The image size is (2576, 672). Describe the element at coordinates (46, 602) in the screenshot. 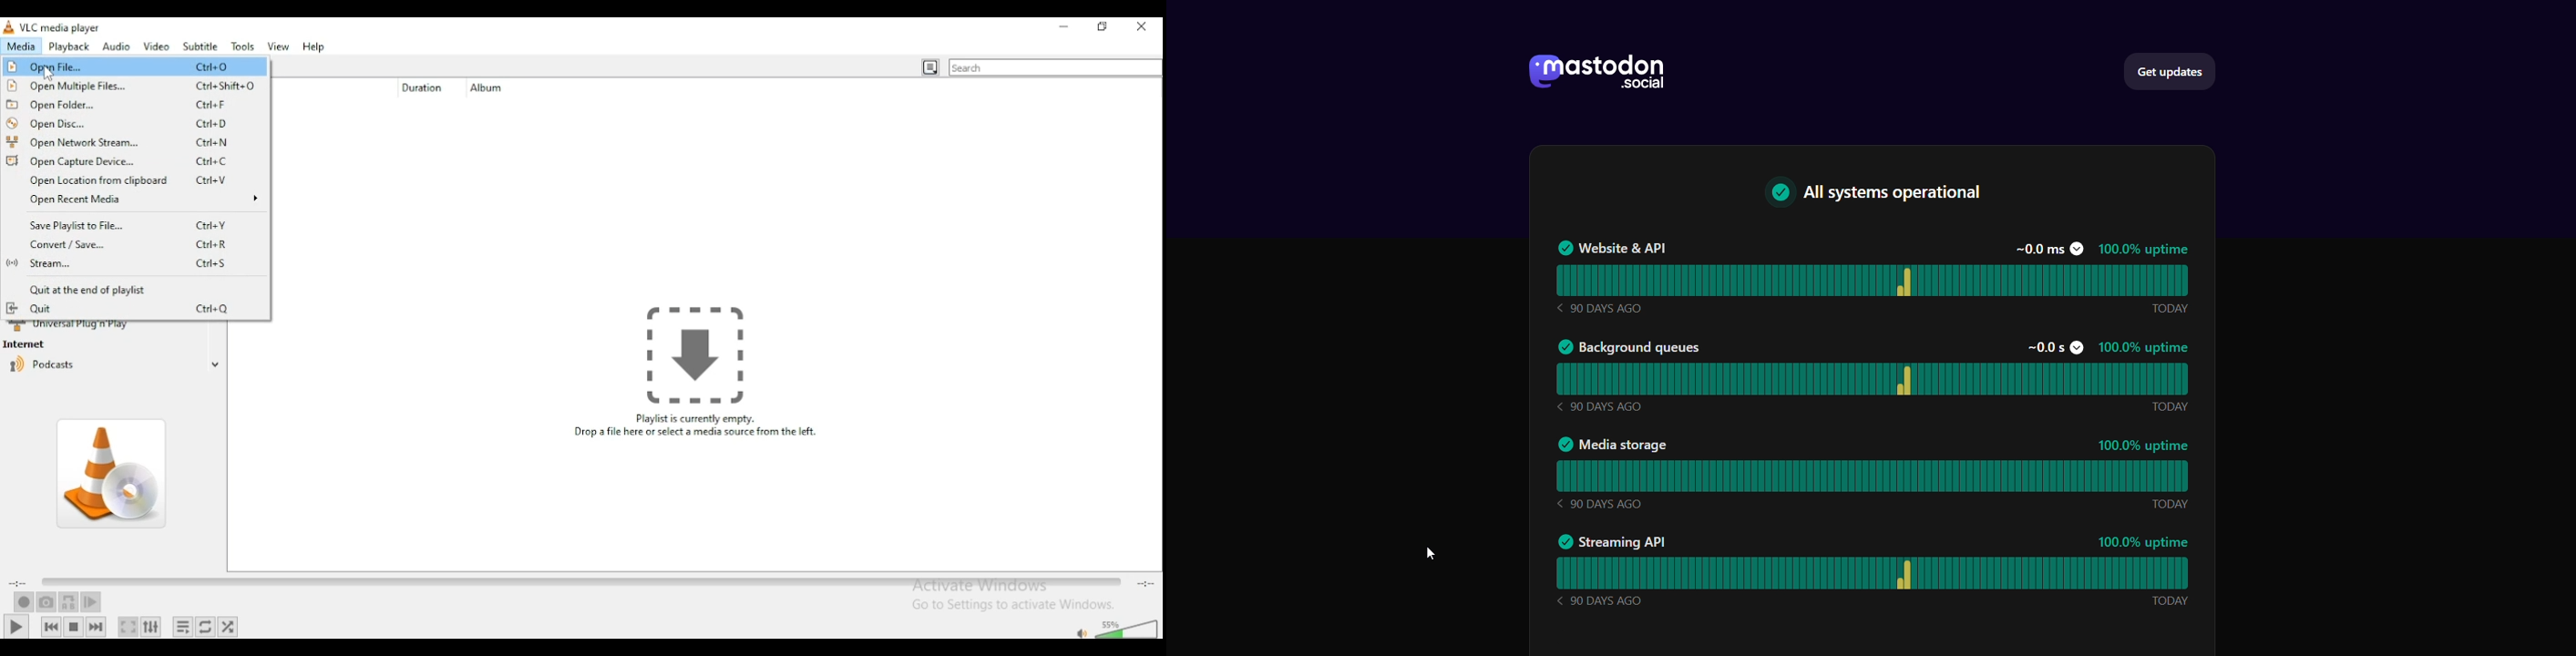

I see `take a snapshot` at that location.